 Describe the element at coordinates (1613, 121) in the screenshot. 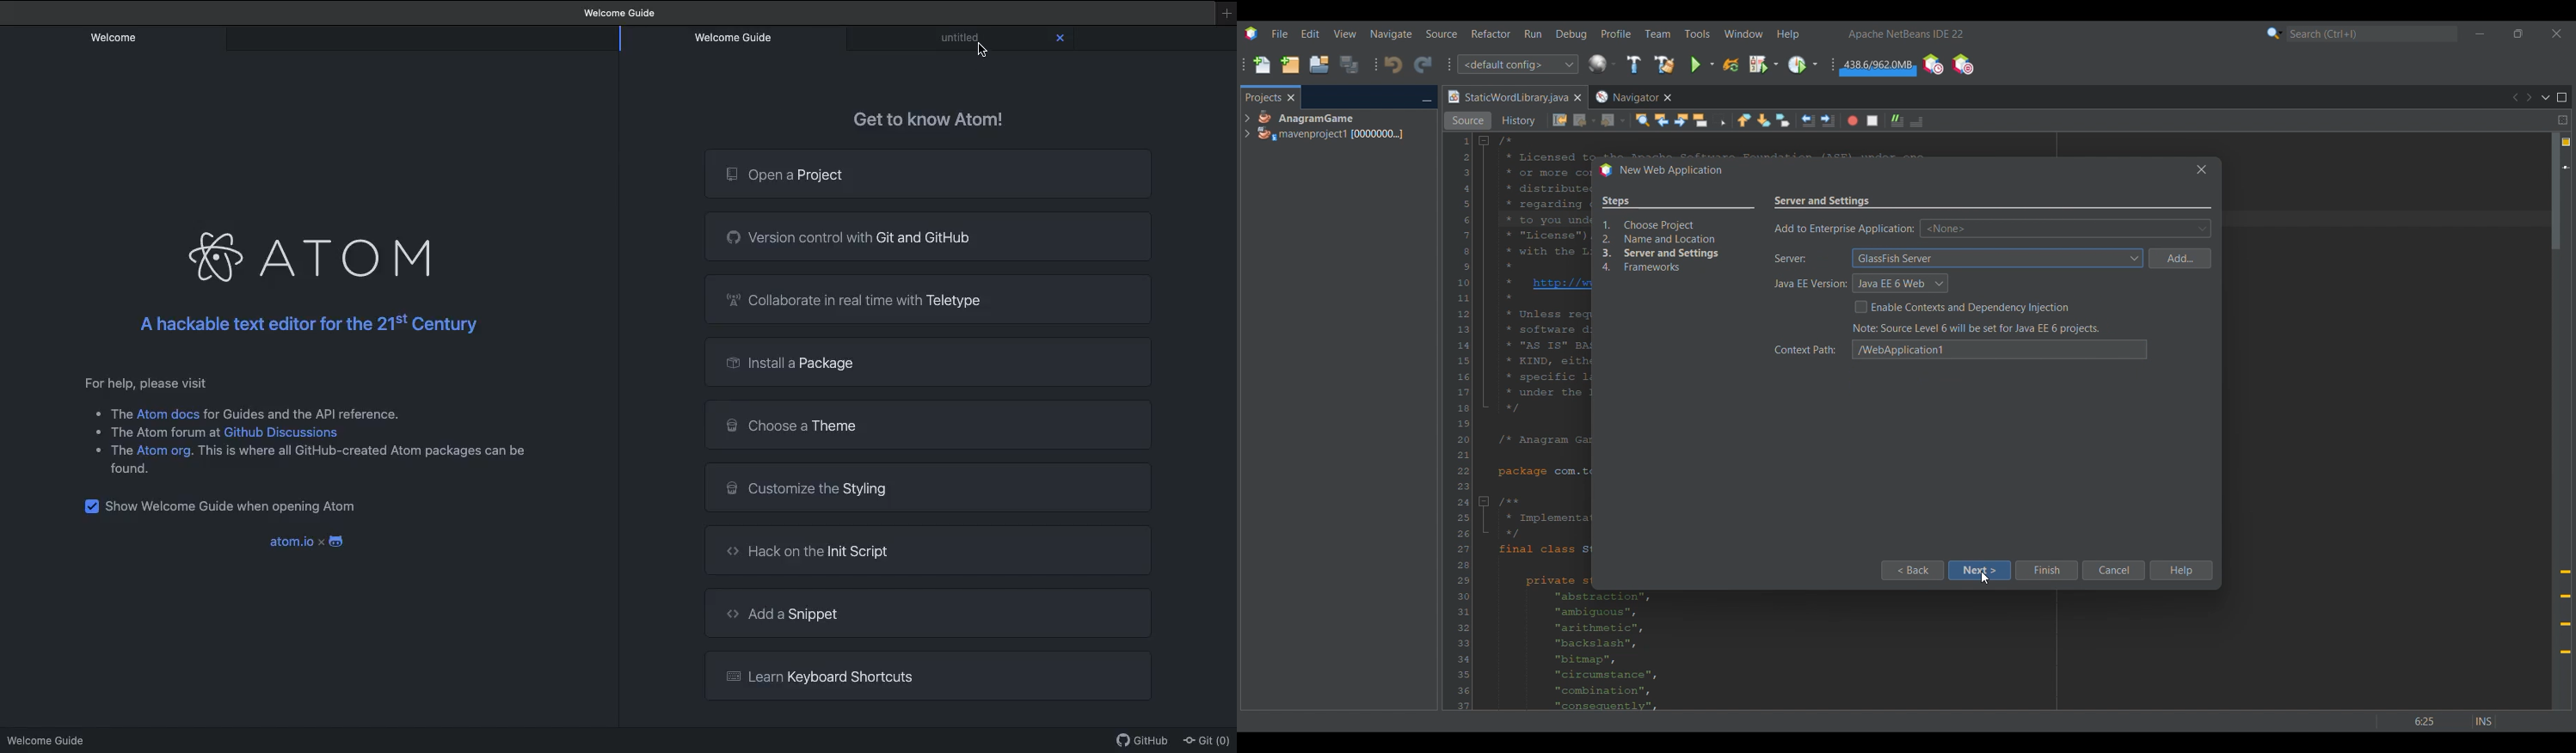

I see `Forward` at that location.